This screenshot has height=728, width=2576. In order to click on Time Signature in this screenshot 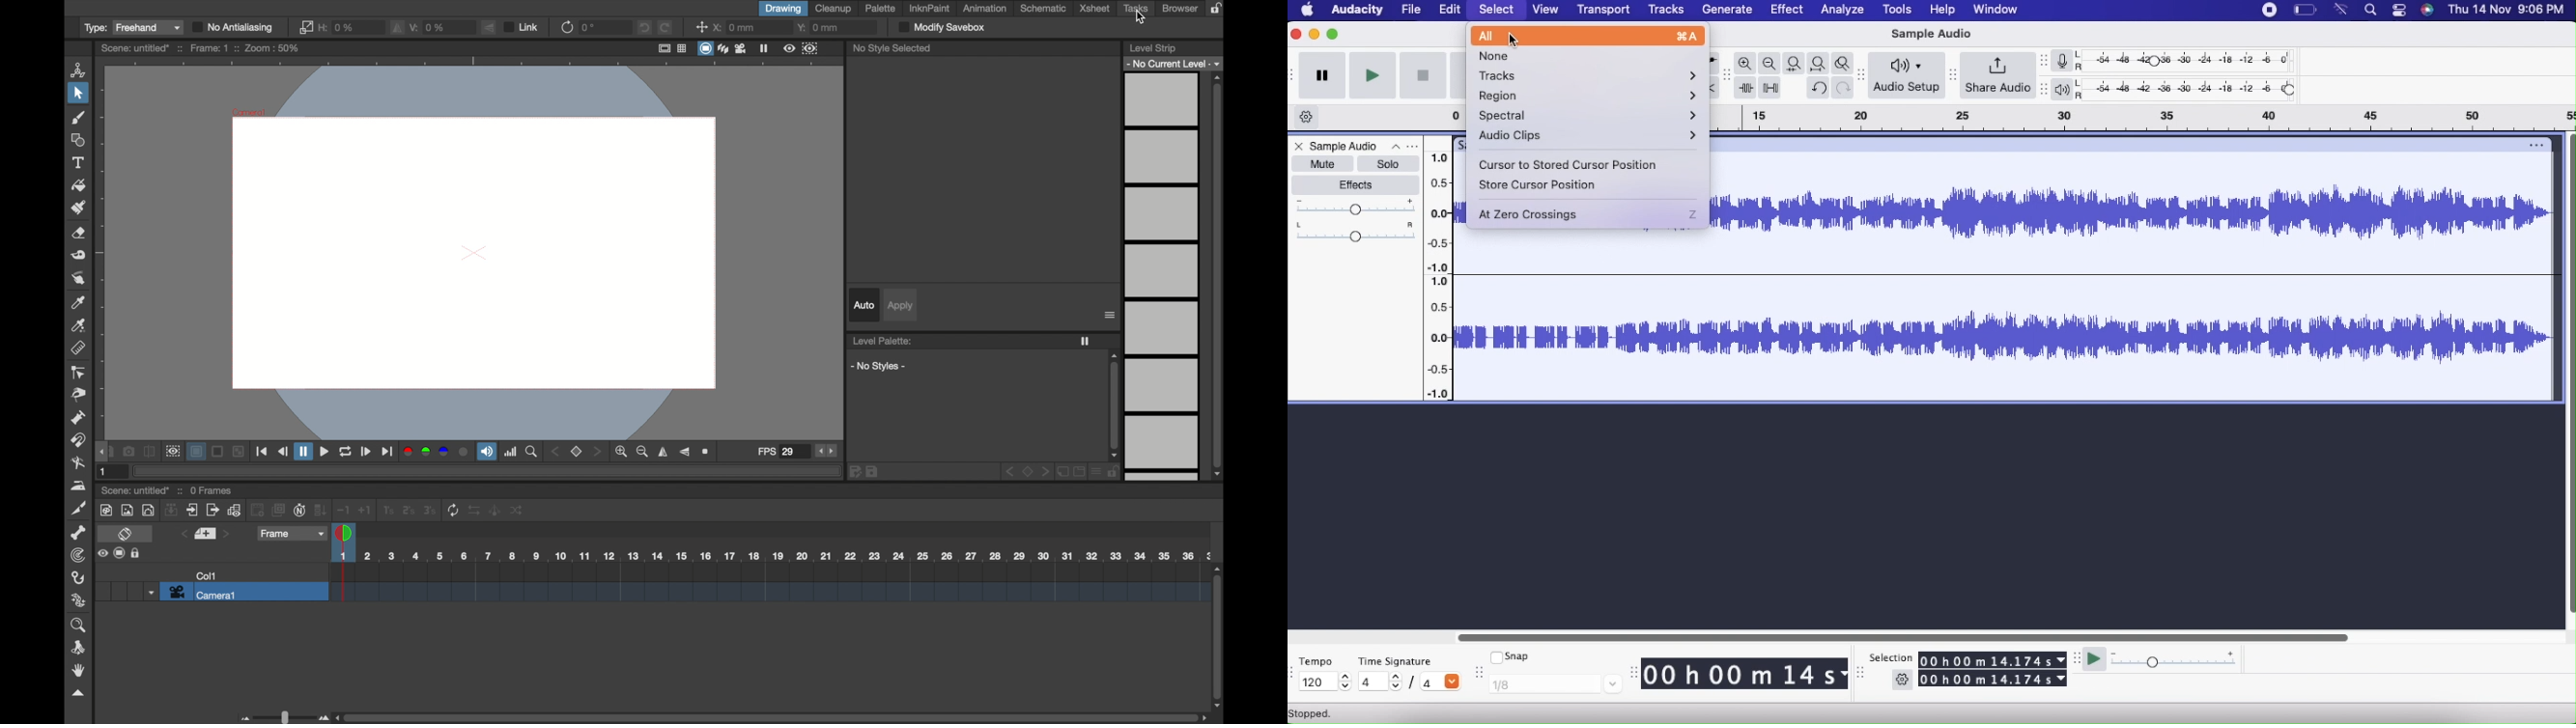, I will do `click(1396, 657)`.